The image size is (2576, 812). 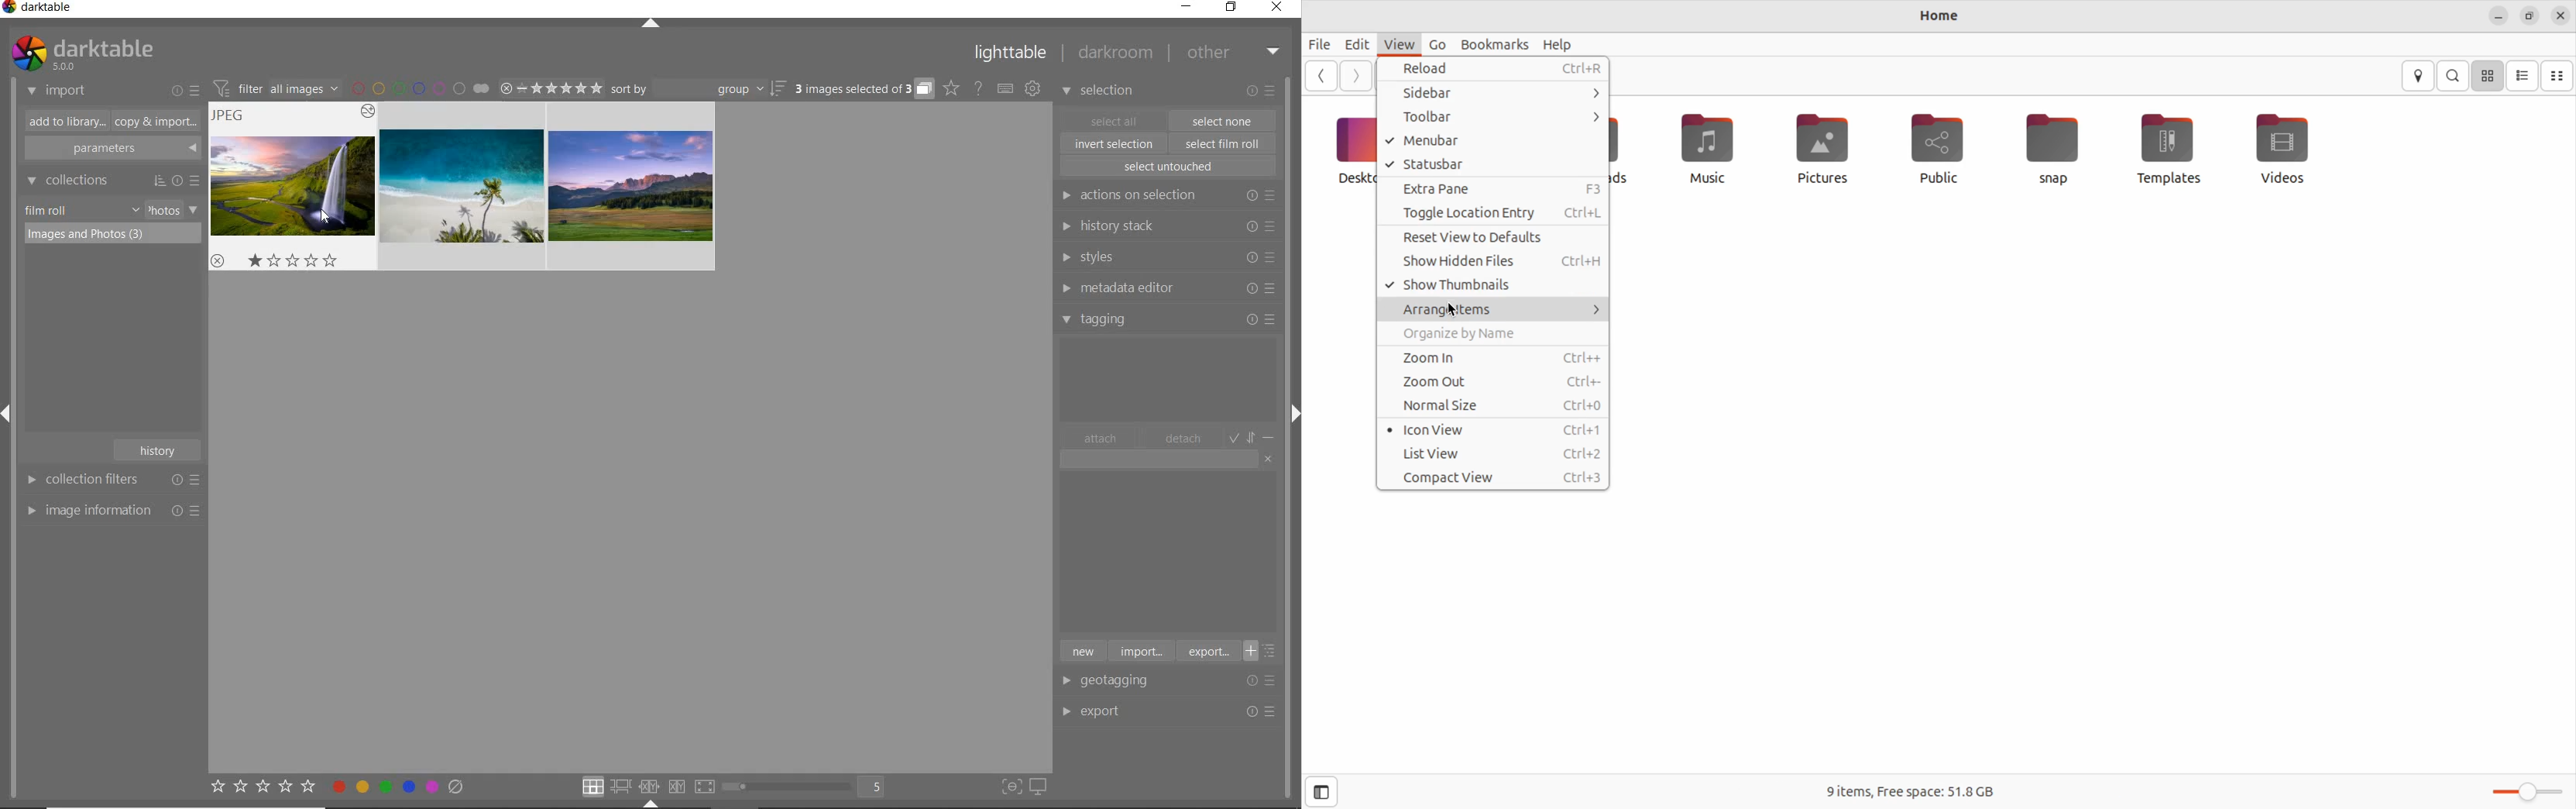 What do you see at coordinates (1223, 142) in the screenshot?
I see `select film roll` at bounding box center [1223, 142].